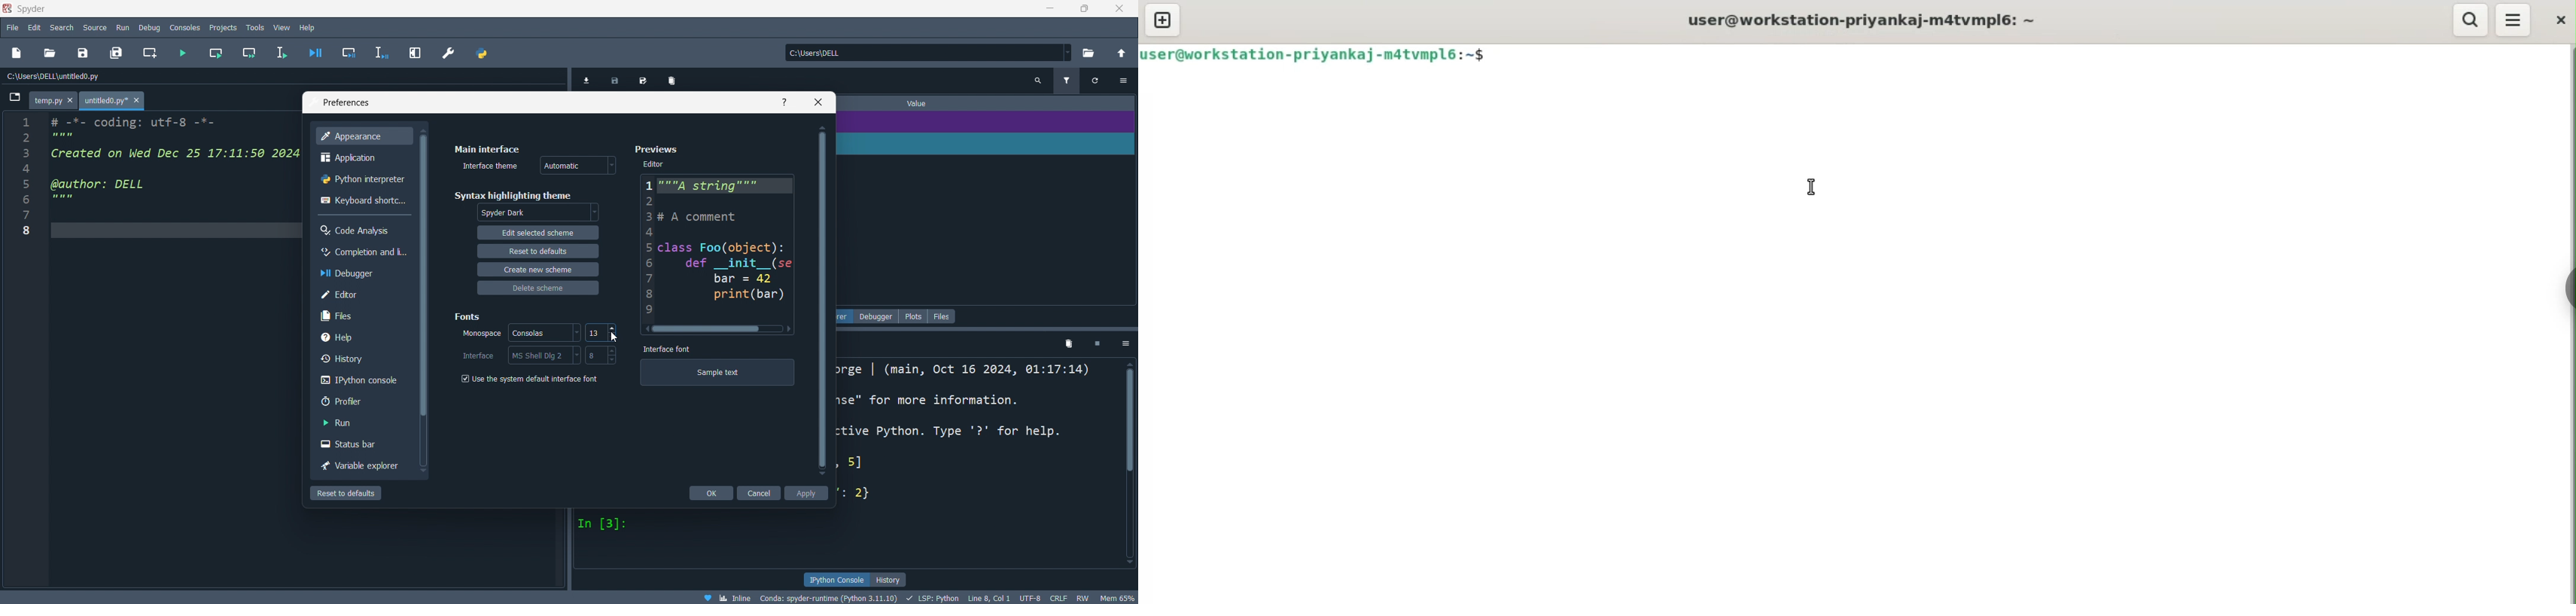 This screenshot has height=616, width=2576. I want to click on open directory, so click(1121, 53).